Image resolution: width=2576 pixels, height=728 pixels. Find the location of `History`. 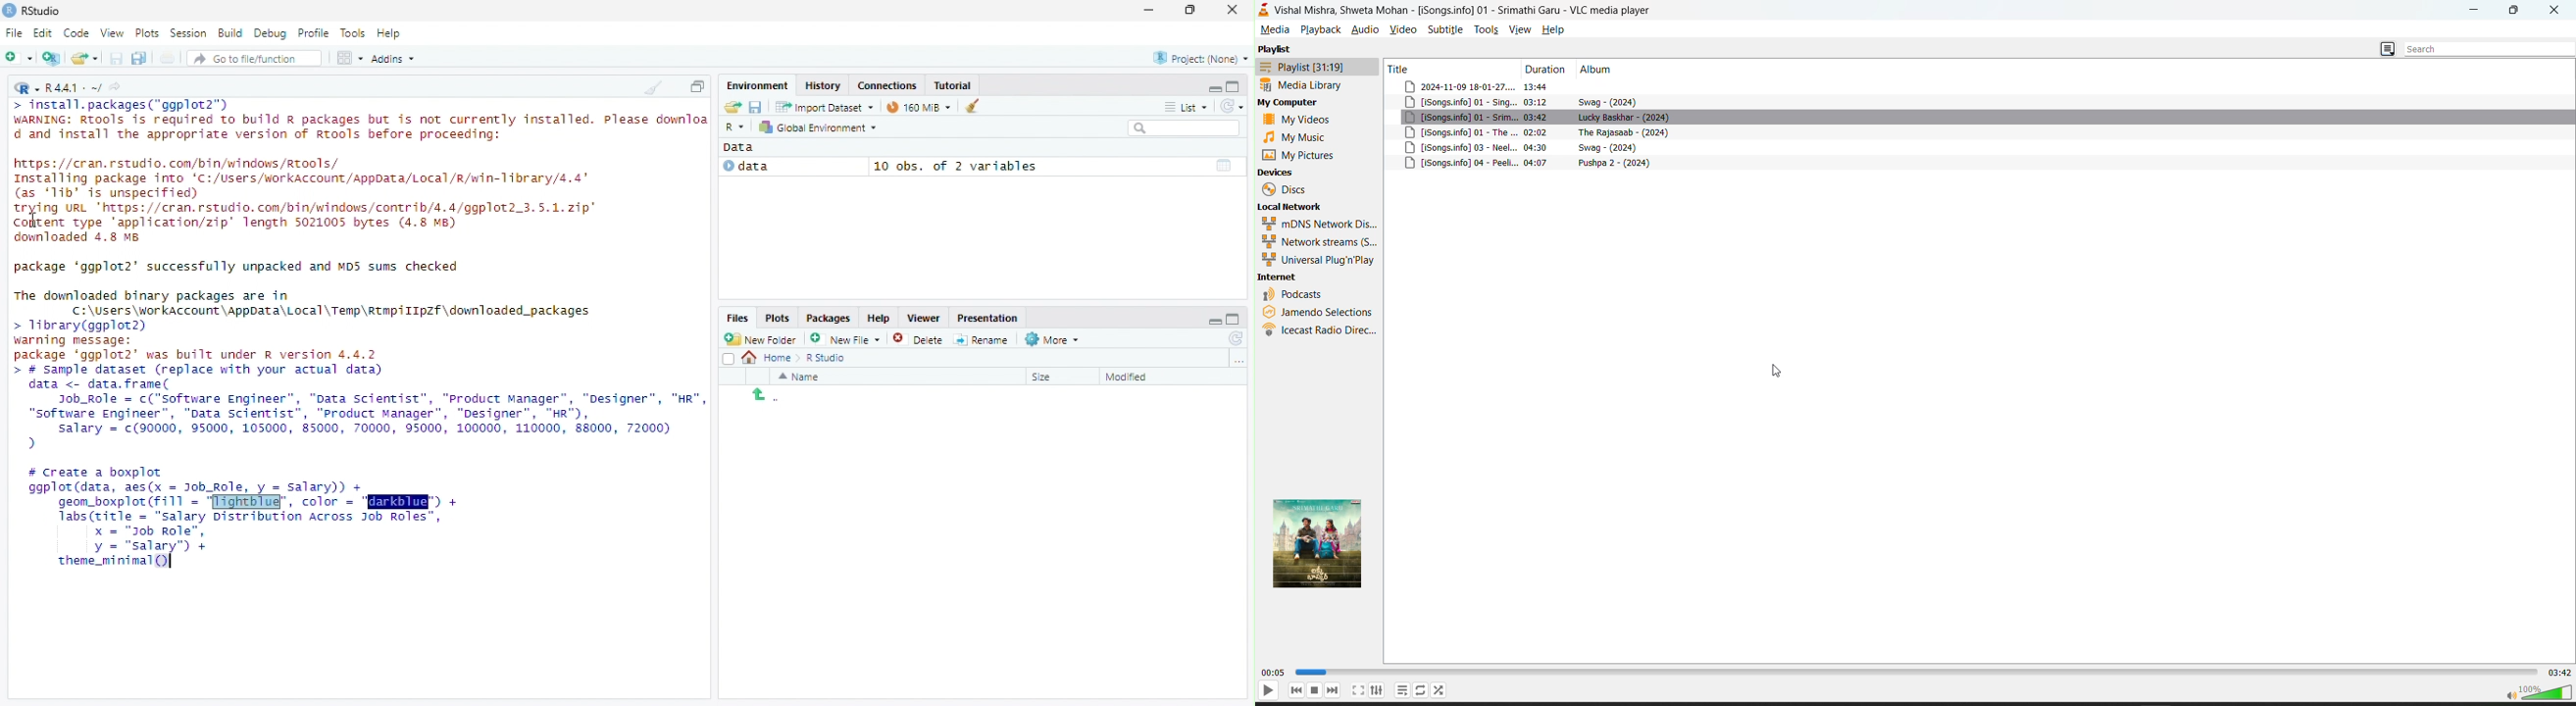

History is located at coordinates (821, 85).